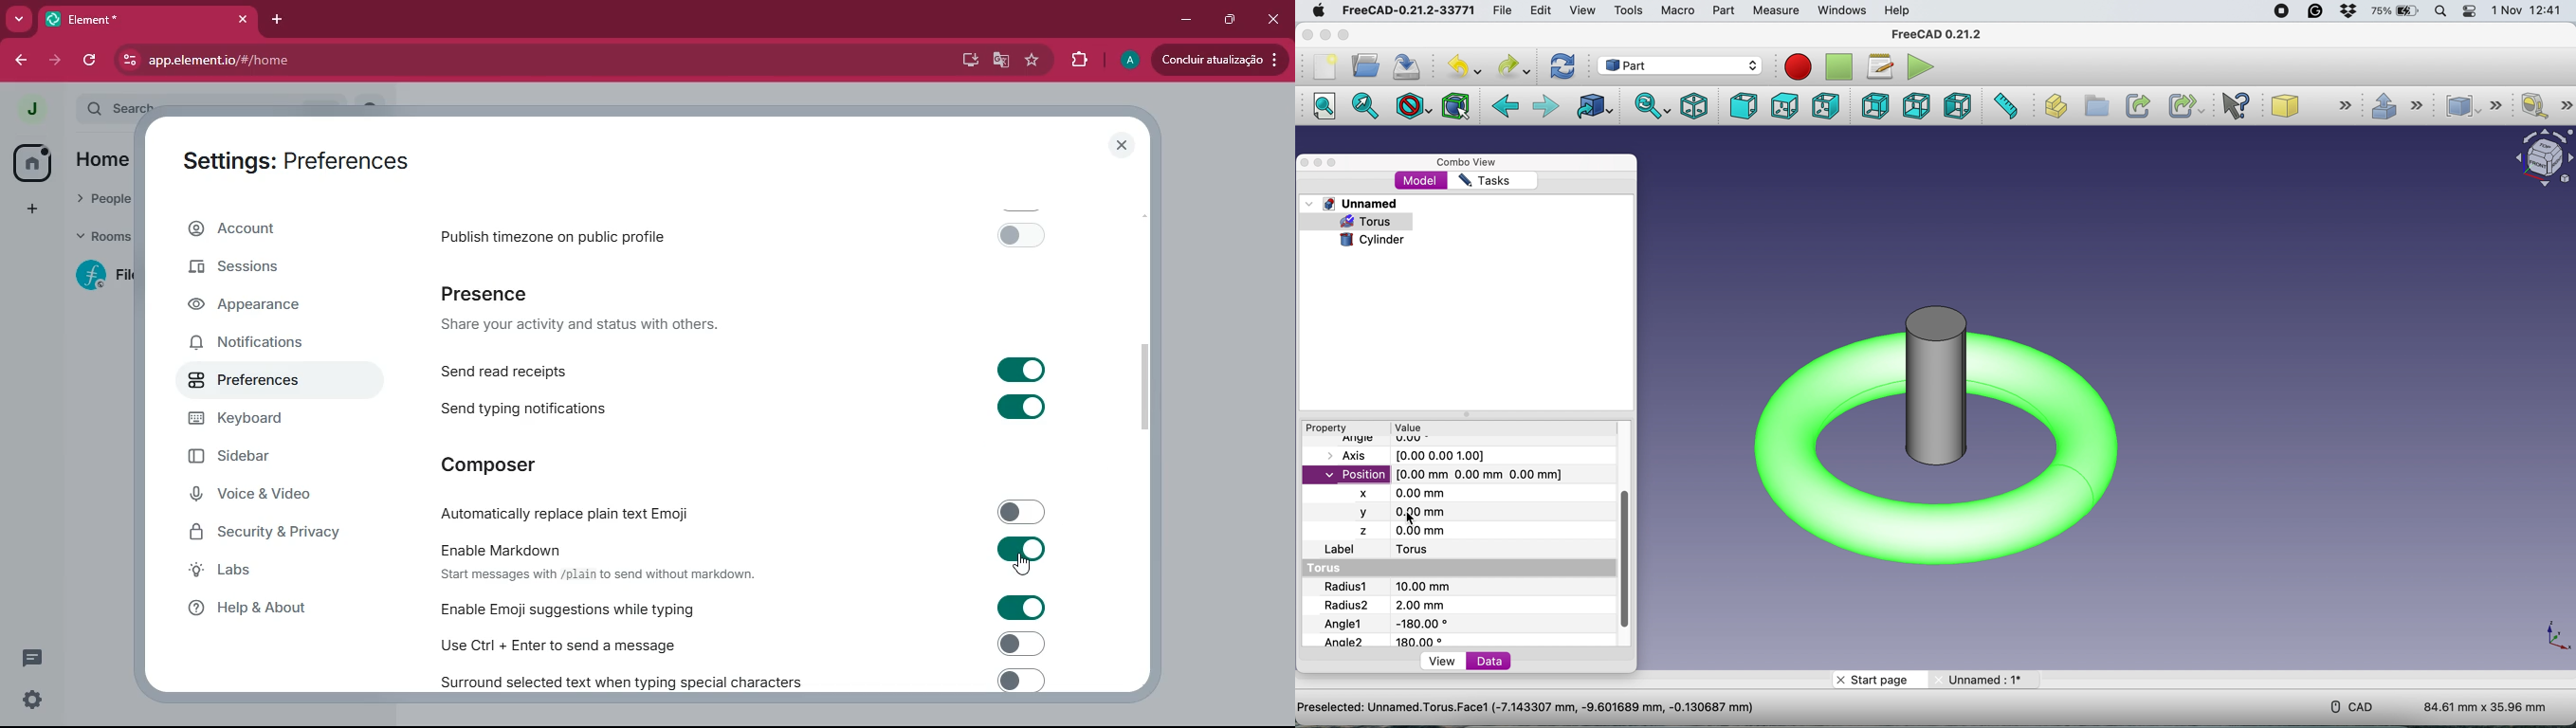 Image resolution: width=2576 pixels, height=728 pixels. Describe the element at coordinates (1596, 110) in the screenshot. I see `go to linked object` at that location.